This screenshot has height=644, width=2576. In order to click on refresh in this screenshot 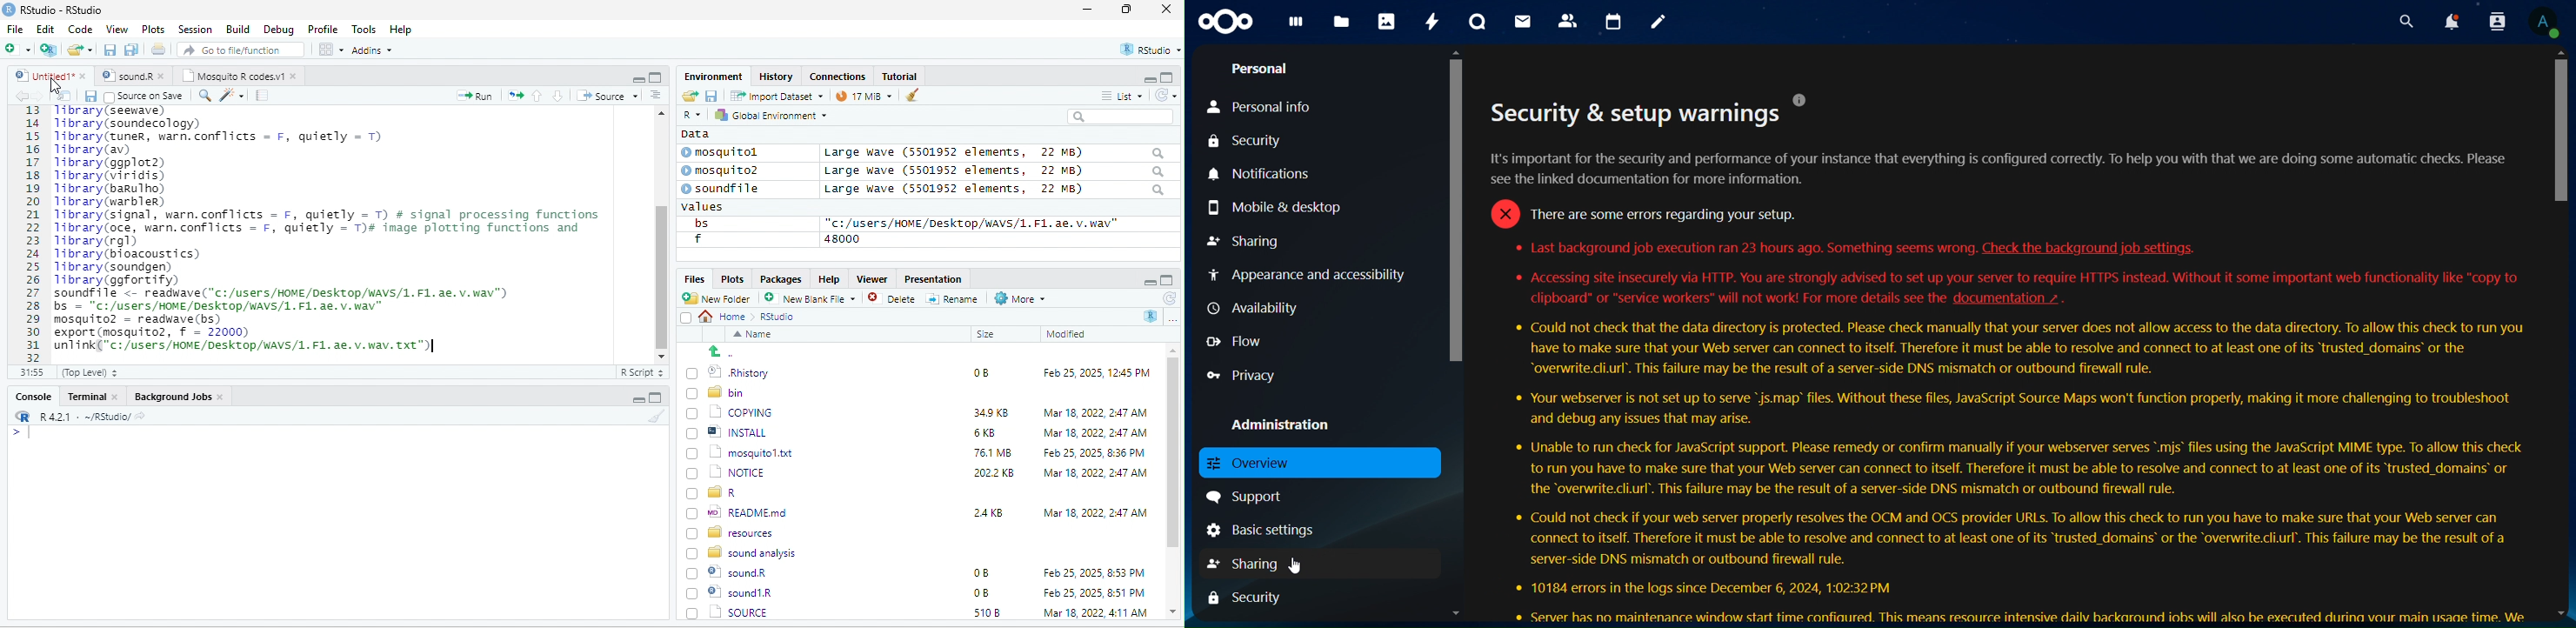, I will do `click(1163, 95)`.